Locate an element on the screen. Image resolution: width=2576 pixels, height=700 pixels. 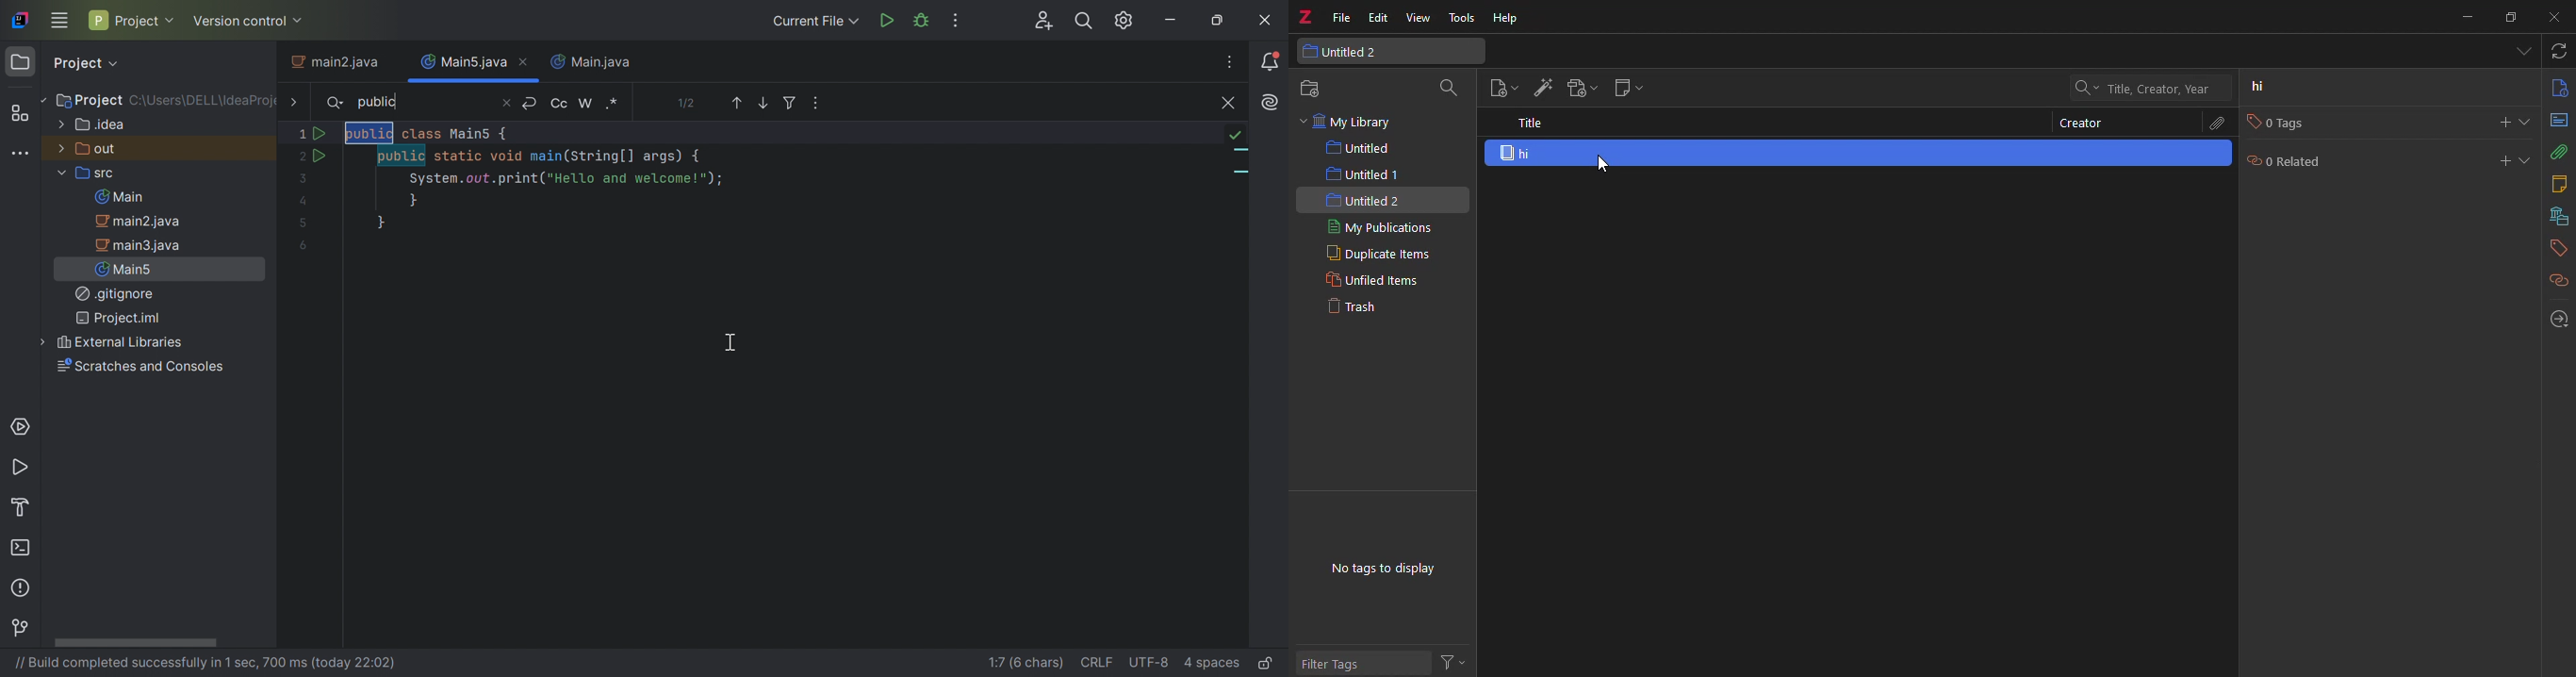
attach is located at coordinates (2217, 123).